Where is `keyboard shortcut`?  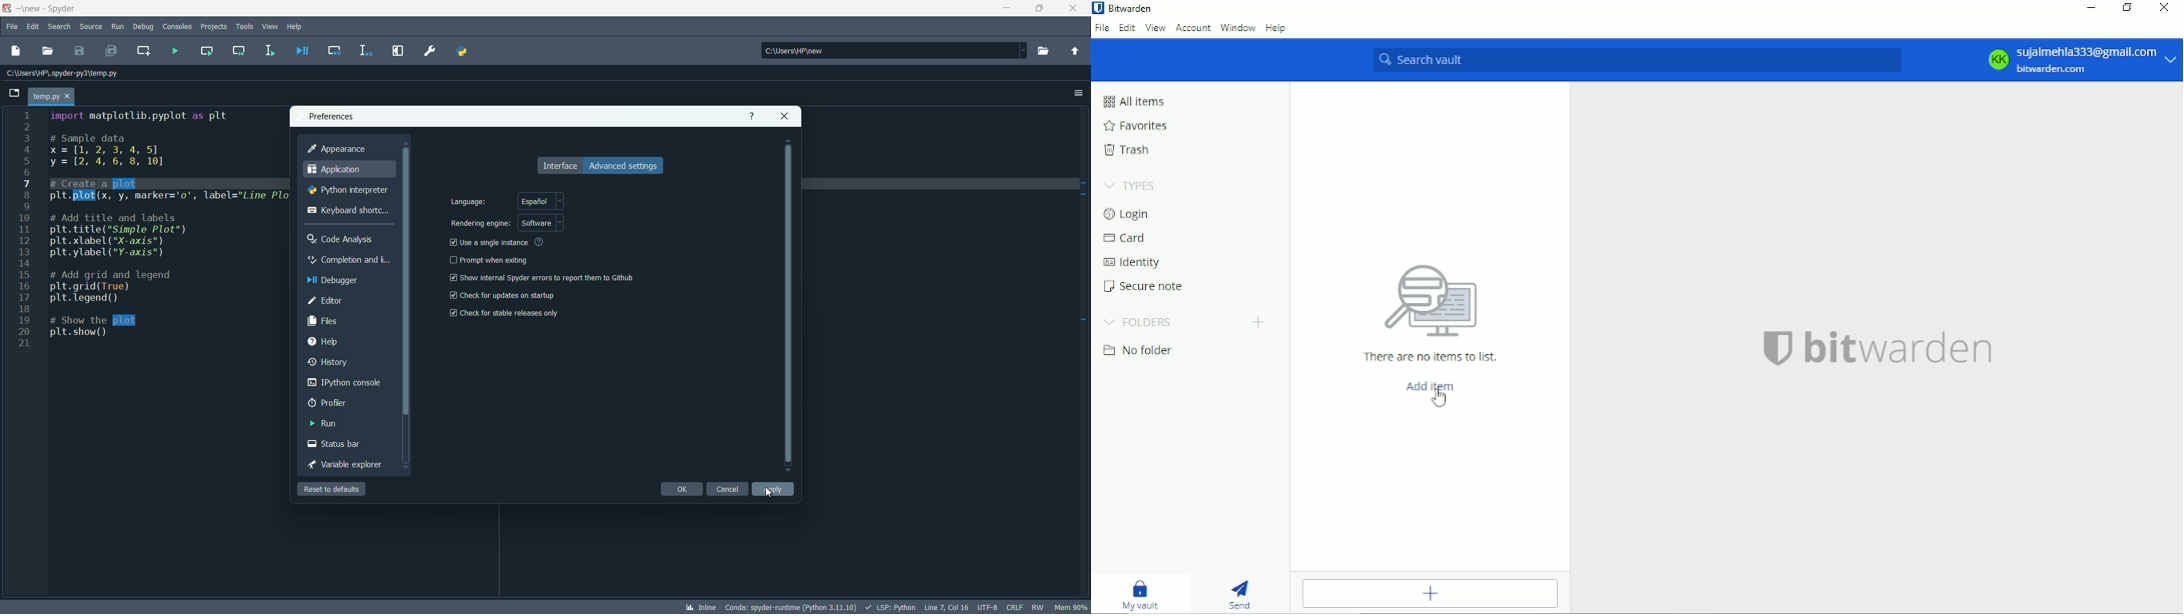 keyboard shortcut is located at coordinates (347, 209).